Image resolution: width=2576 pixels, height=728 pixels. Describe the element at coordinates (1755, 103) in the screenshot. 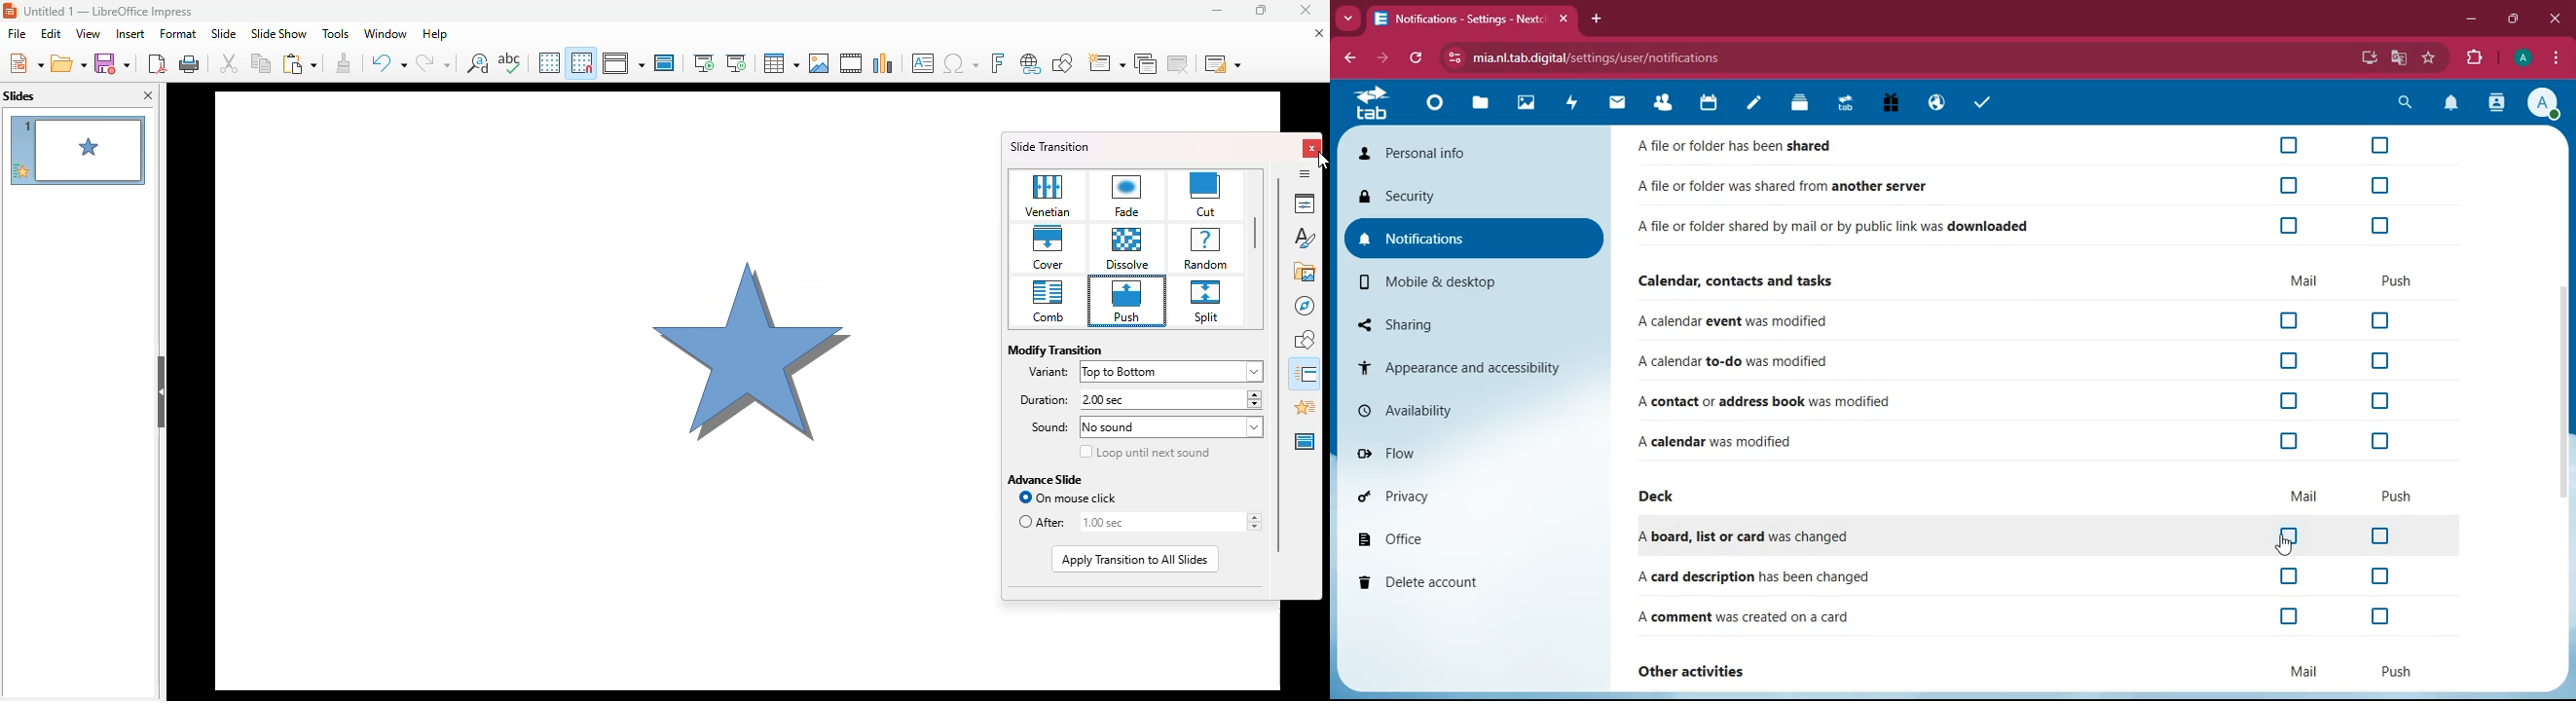

I see `notes` at that location.